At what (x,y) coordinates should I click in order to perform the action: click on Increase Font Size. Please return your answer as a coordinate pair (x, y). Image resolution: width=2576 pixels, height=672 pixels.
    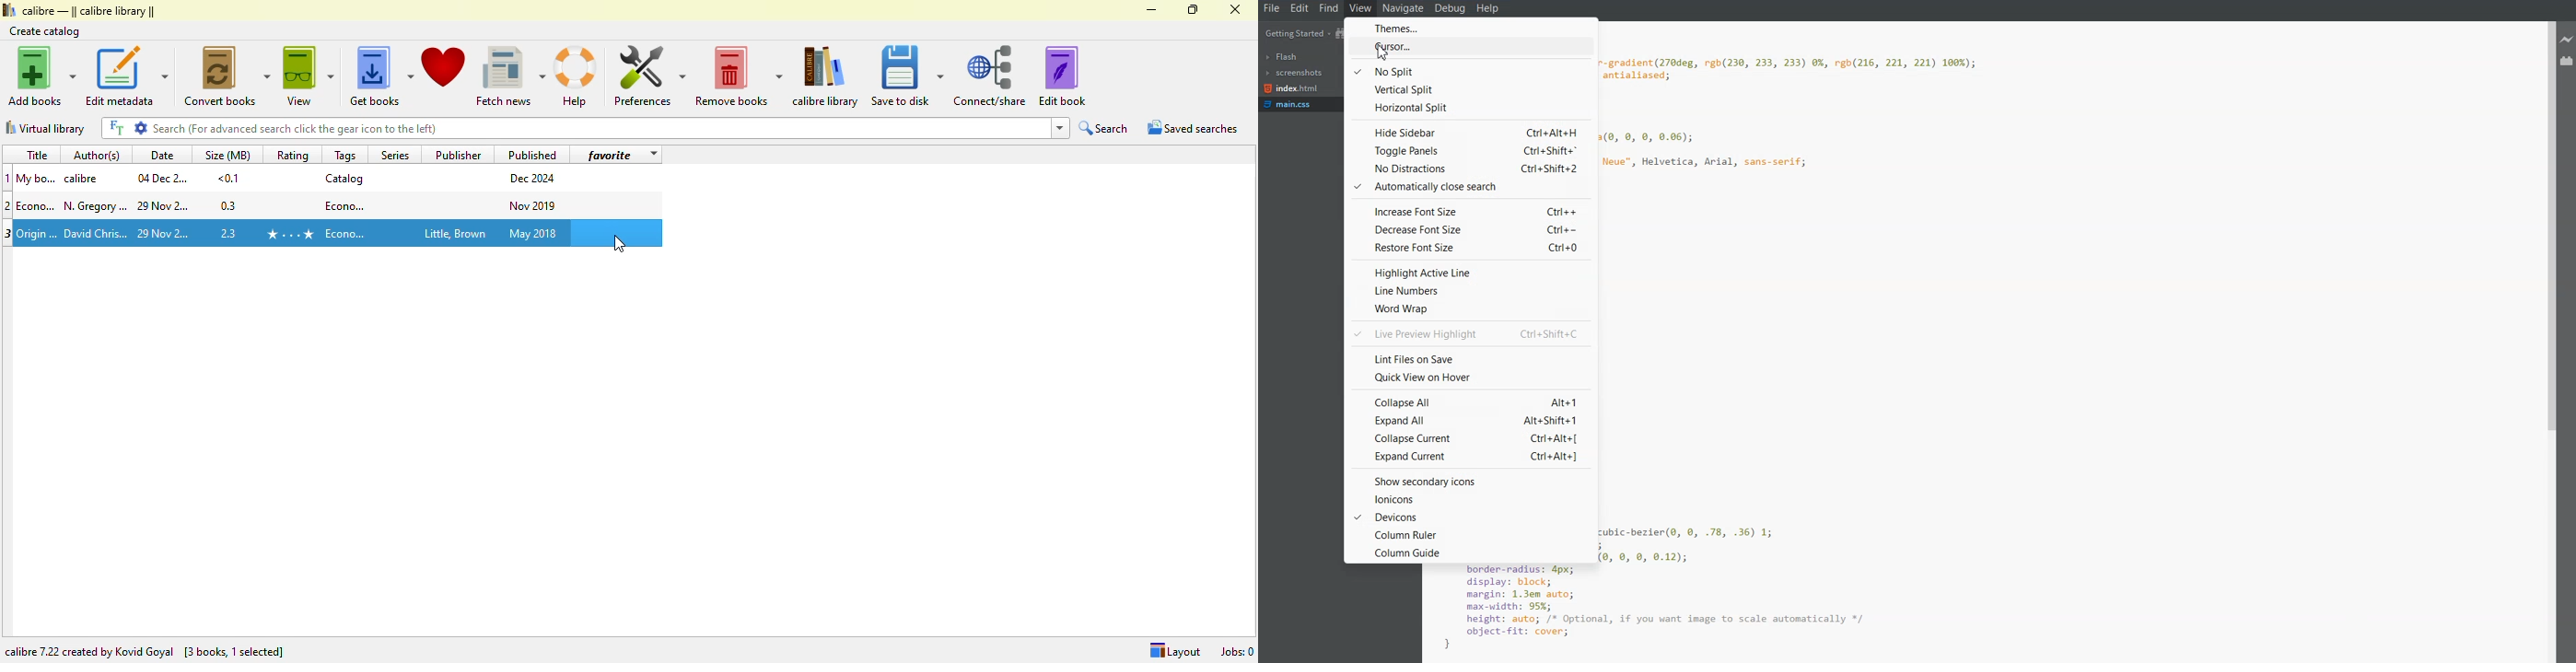
    Looking at the image, I should click on (1468, 211).